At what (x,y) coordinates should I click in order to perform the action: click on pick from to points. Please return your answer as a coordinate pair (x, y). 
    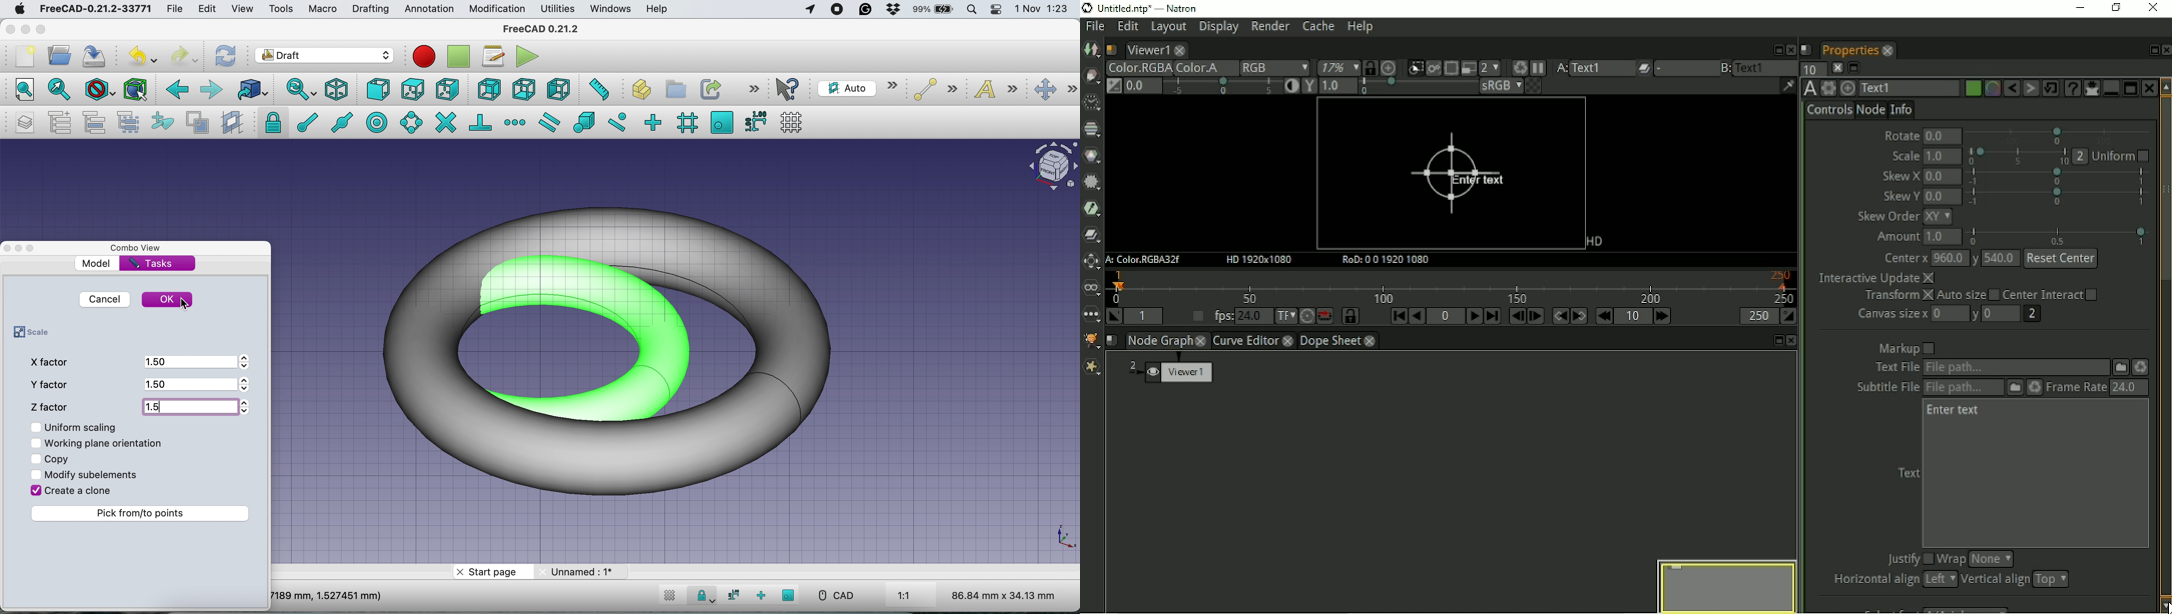
    Looking at the image, I should click on (143, 513).